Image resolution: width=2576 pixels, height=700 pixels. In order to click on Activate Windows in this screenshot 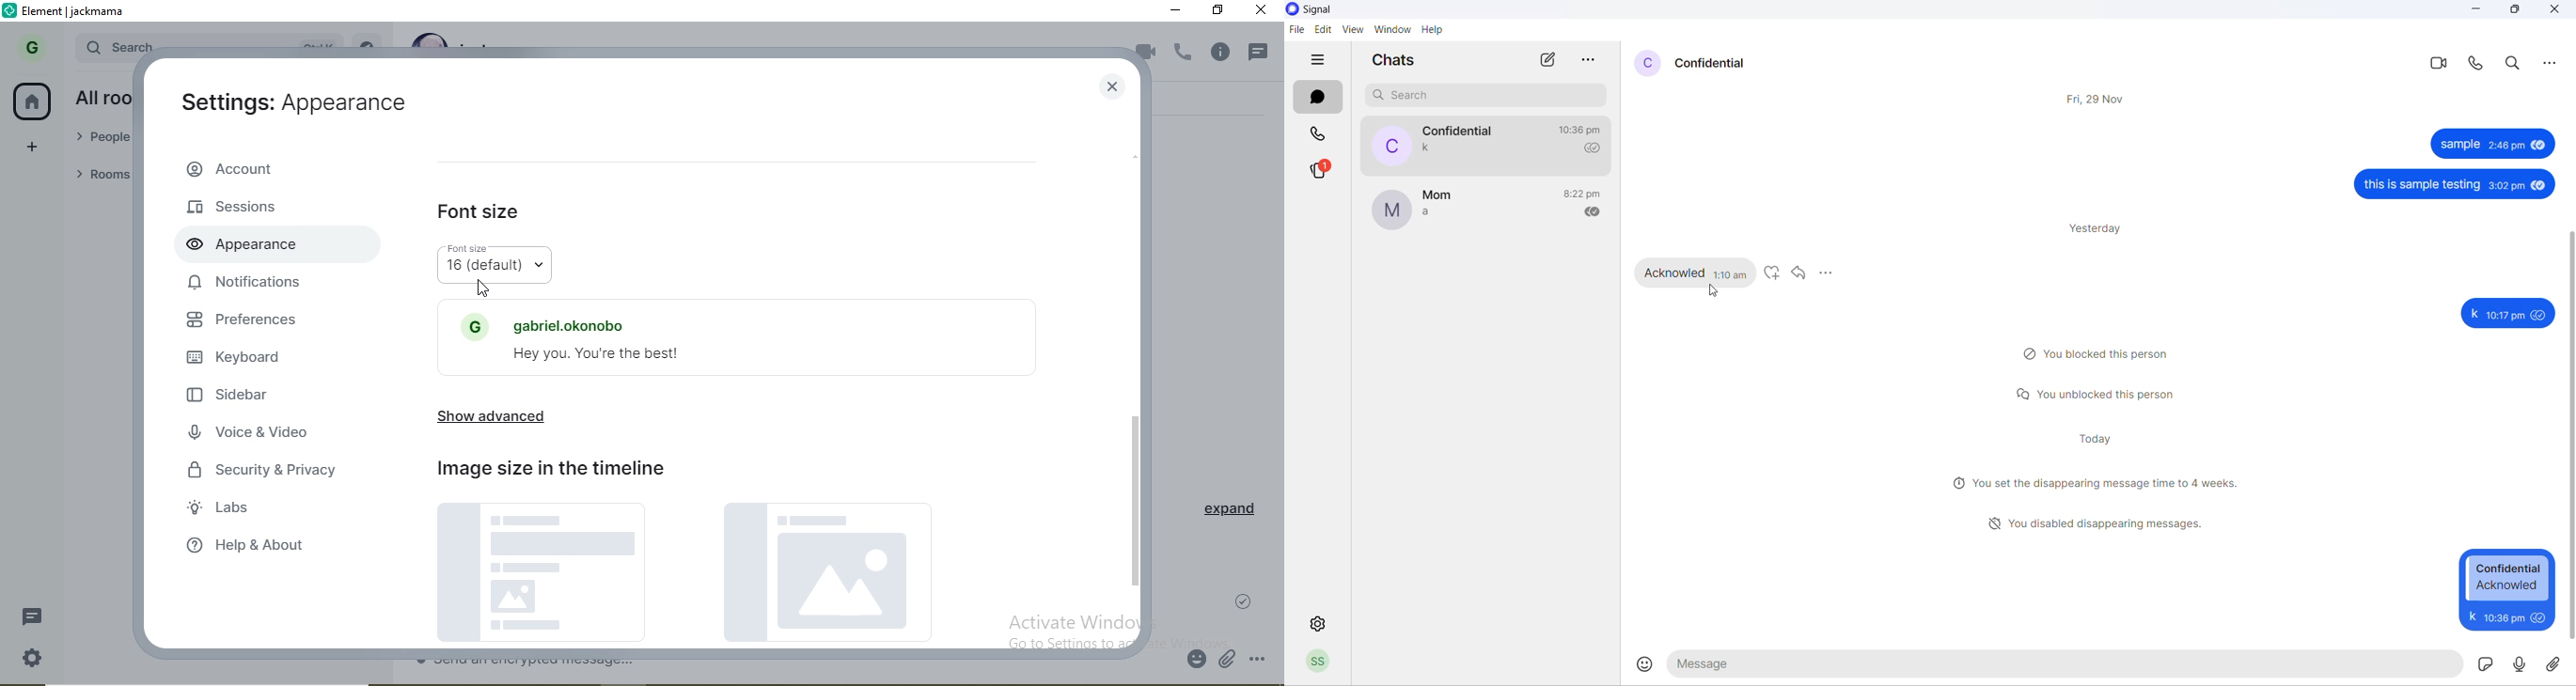, I will do `click(1075, 620)`.